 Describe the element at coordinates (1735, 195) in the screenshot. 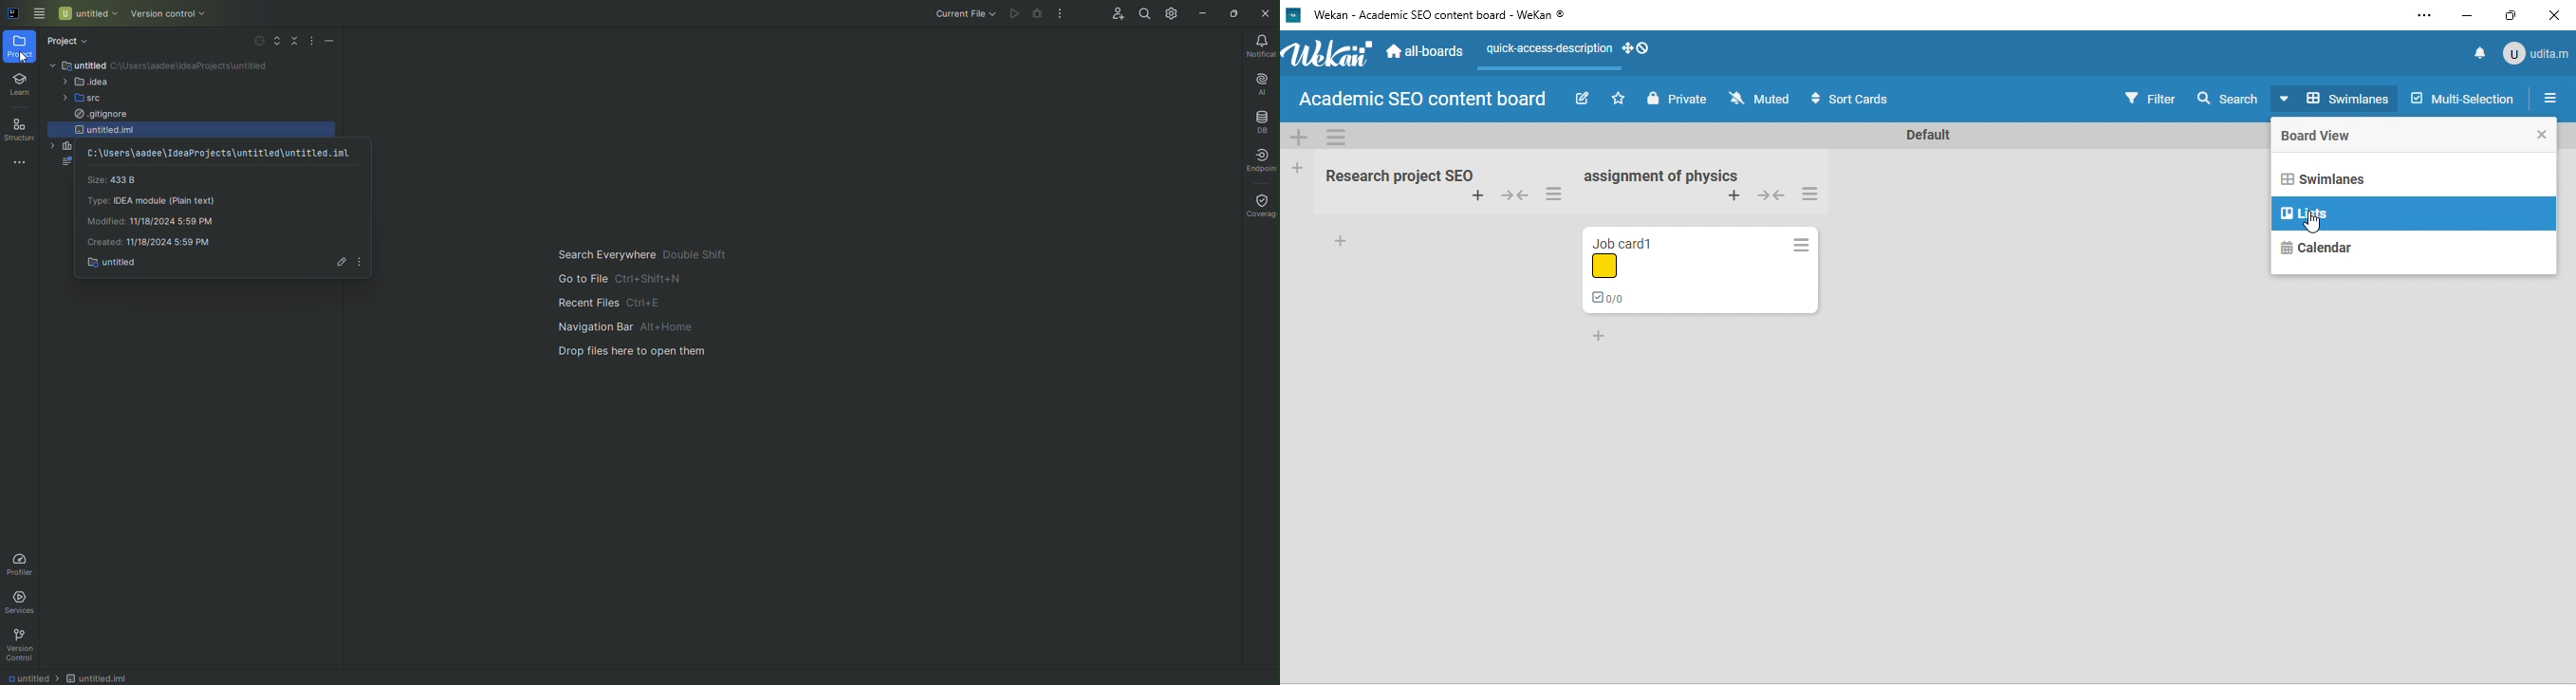

I see `add card to top of list` at that location.